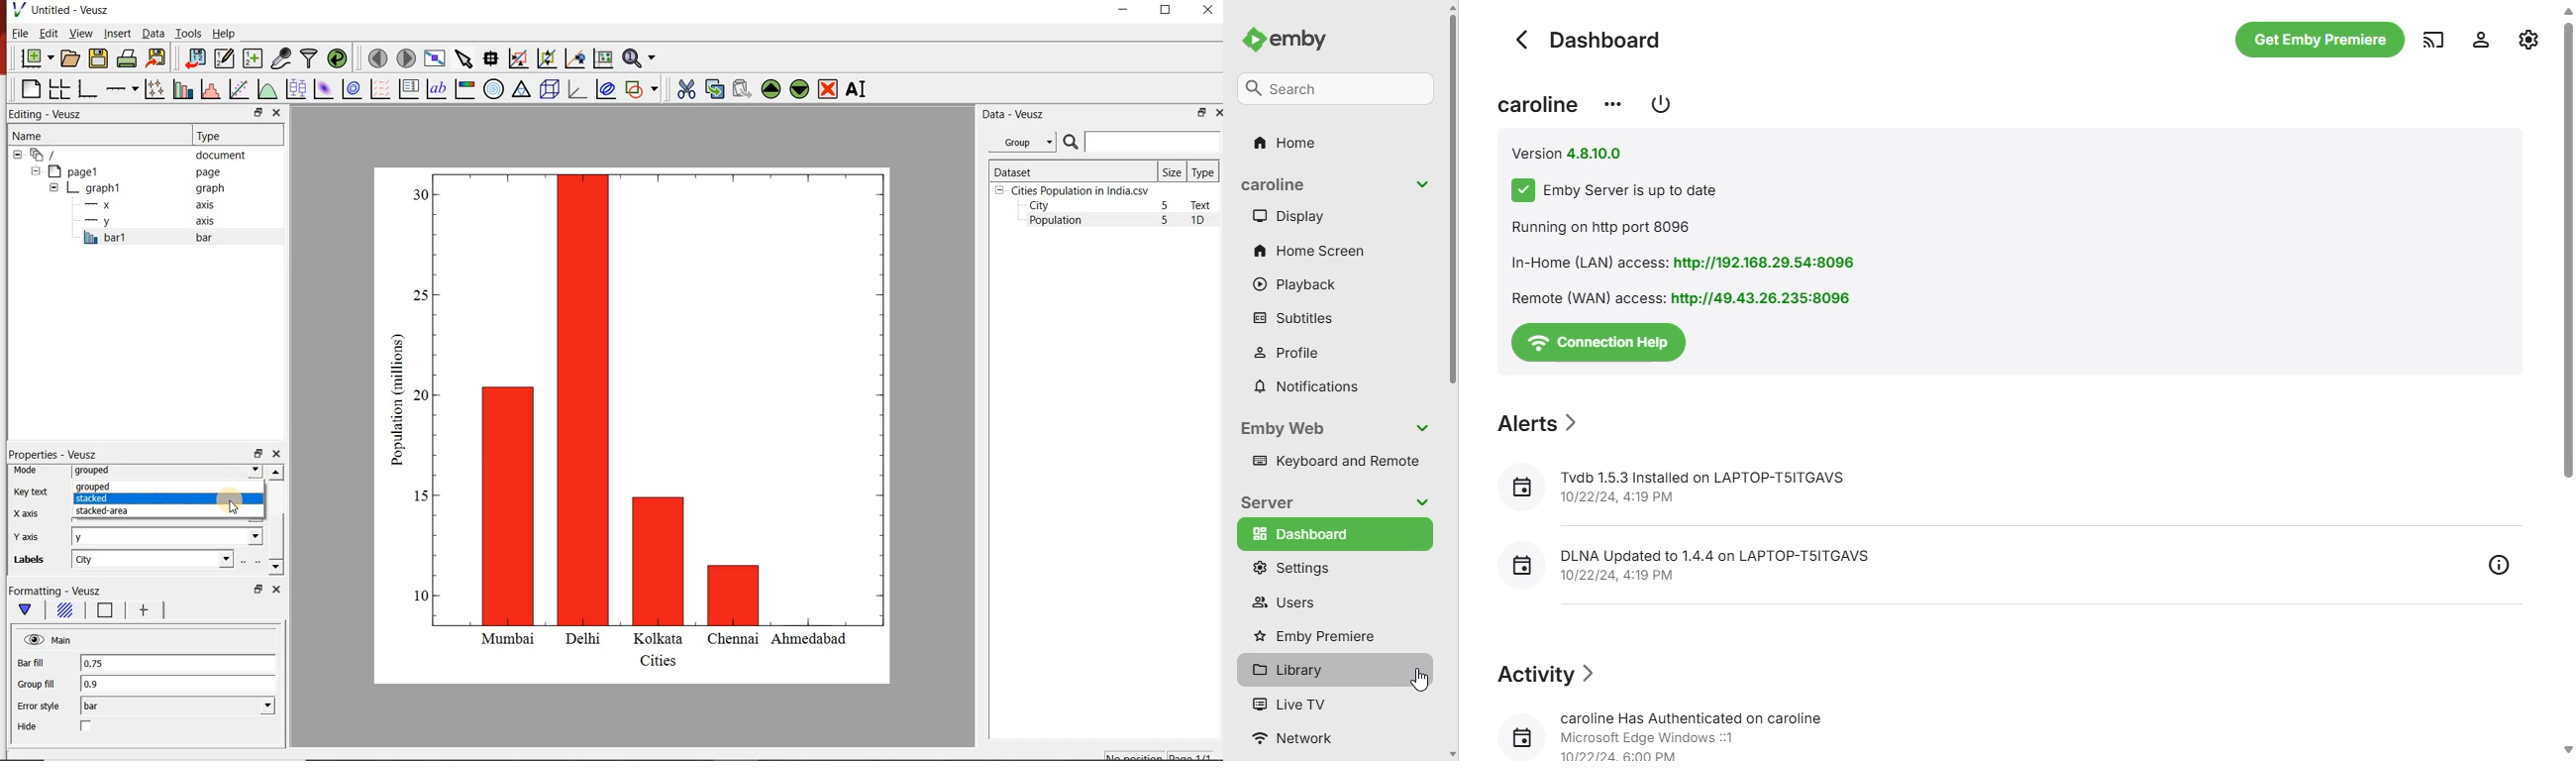 The height and width of the screenshot is (784, 2576). I want to click on Data - Veusz, so click(1011, 114).